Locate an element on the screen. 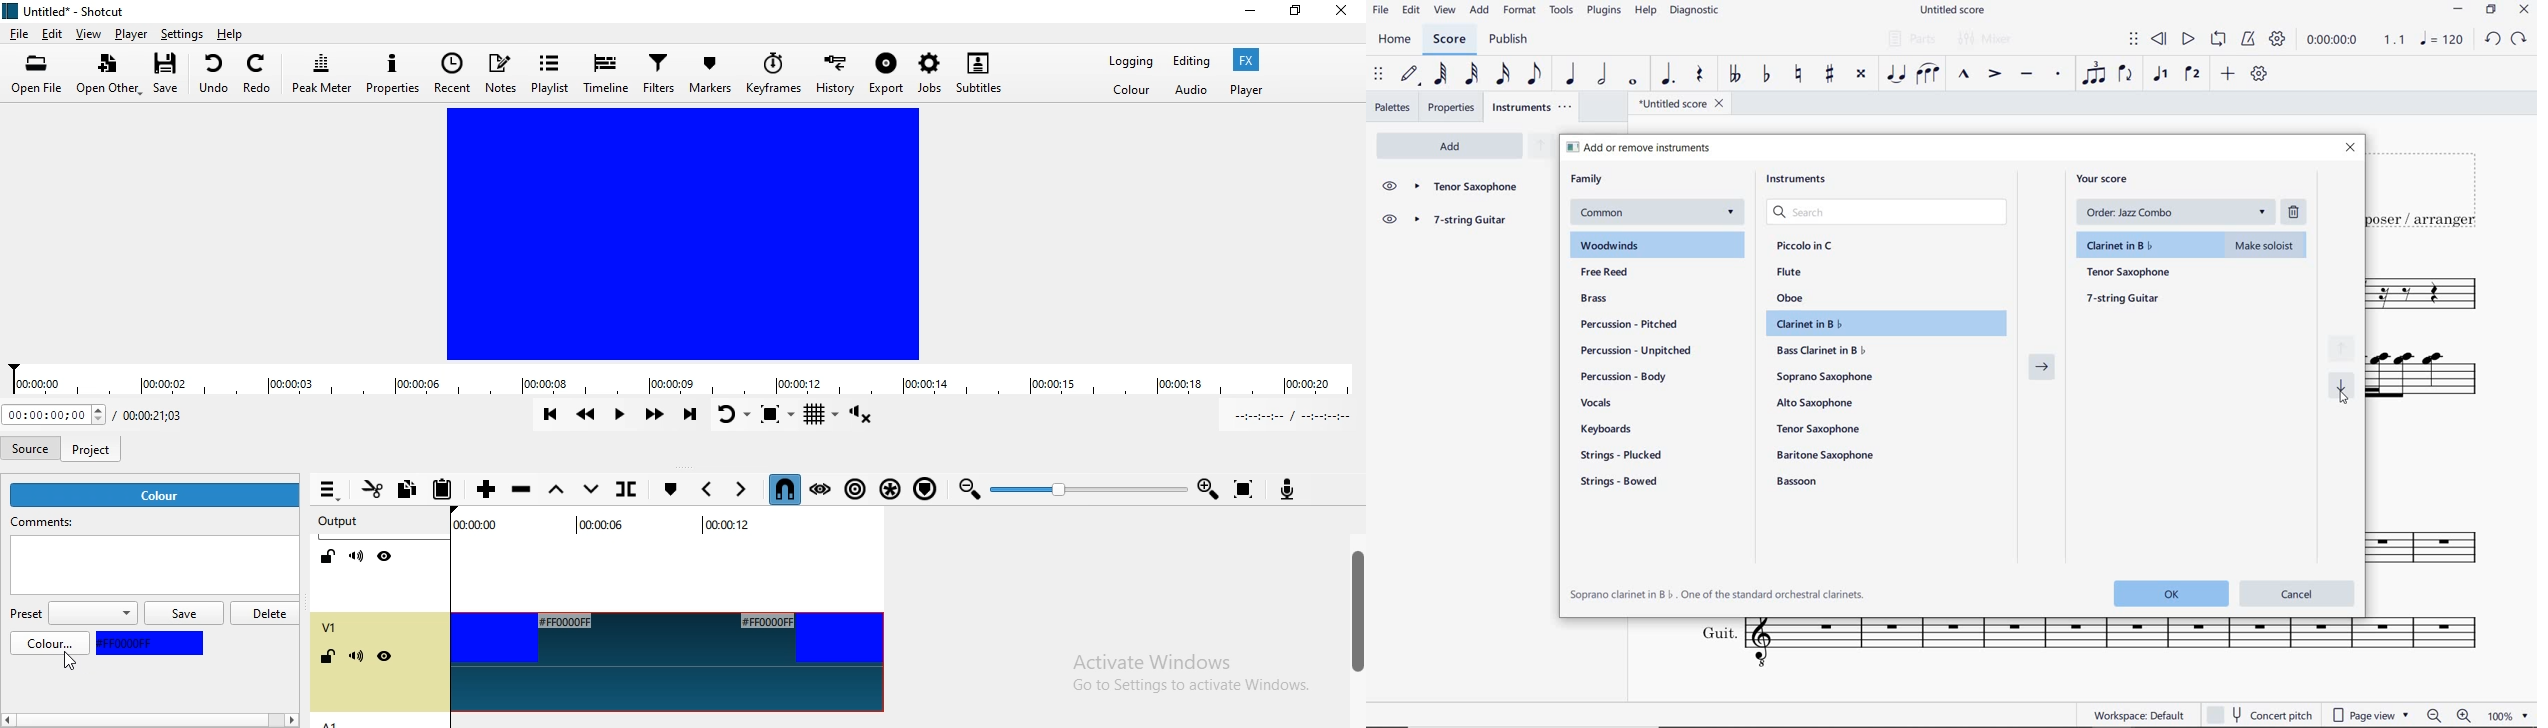 The height and width of the screenshot is (728, 2548). project is located at coordinates (94, 445).